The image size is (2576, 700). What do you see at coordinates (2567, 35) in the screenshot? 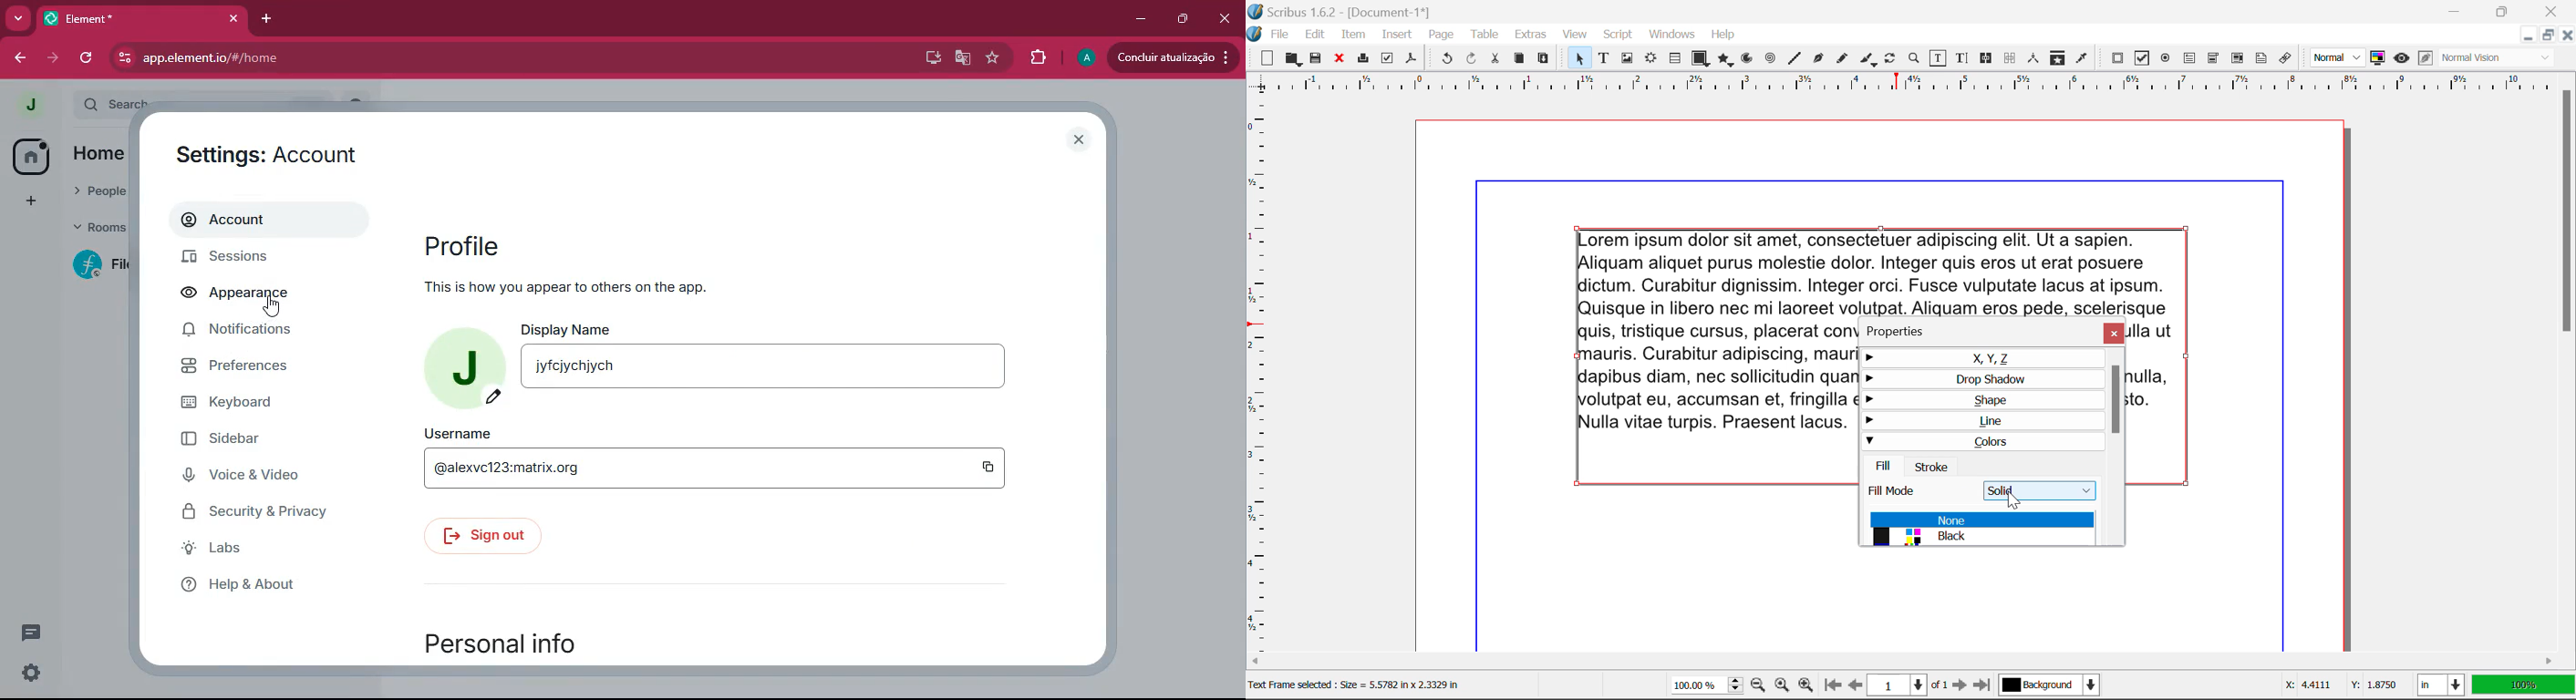
I see `Close` at bounding box center [2567, 35].